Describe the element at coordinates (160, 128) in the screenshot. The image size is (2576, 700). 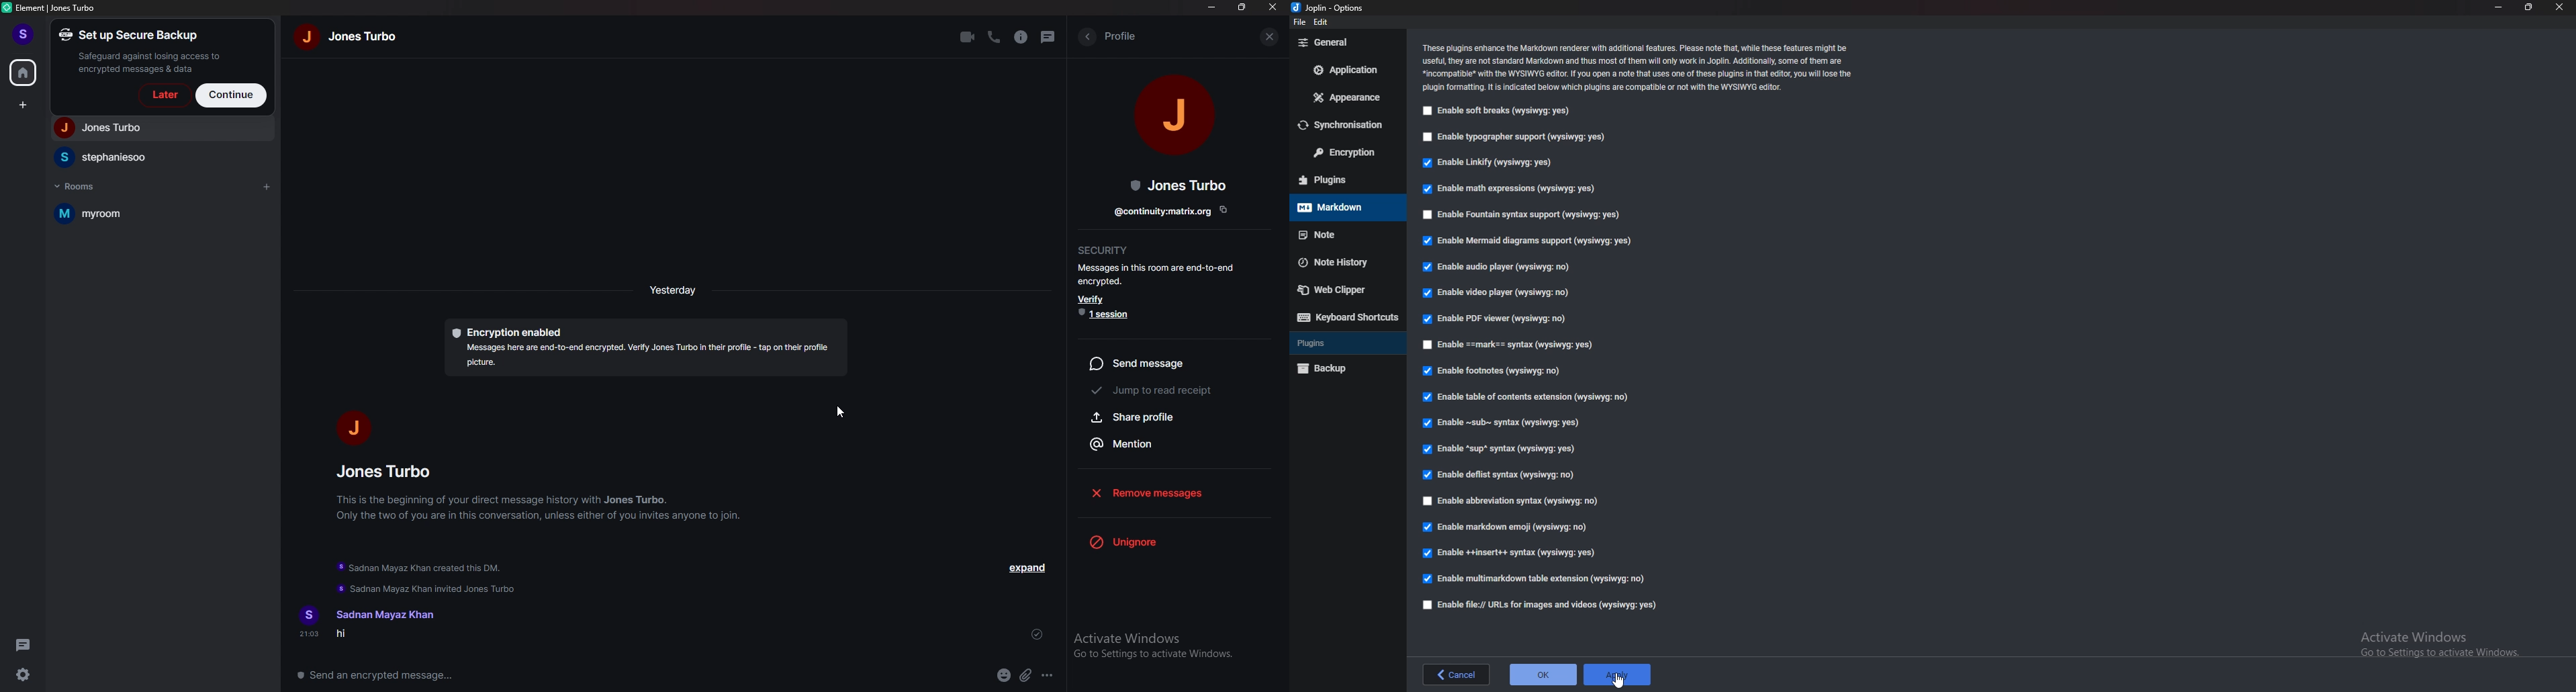
I see `people` at that location.